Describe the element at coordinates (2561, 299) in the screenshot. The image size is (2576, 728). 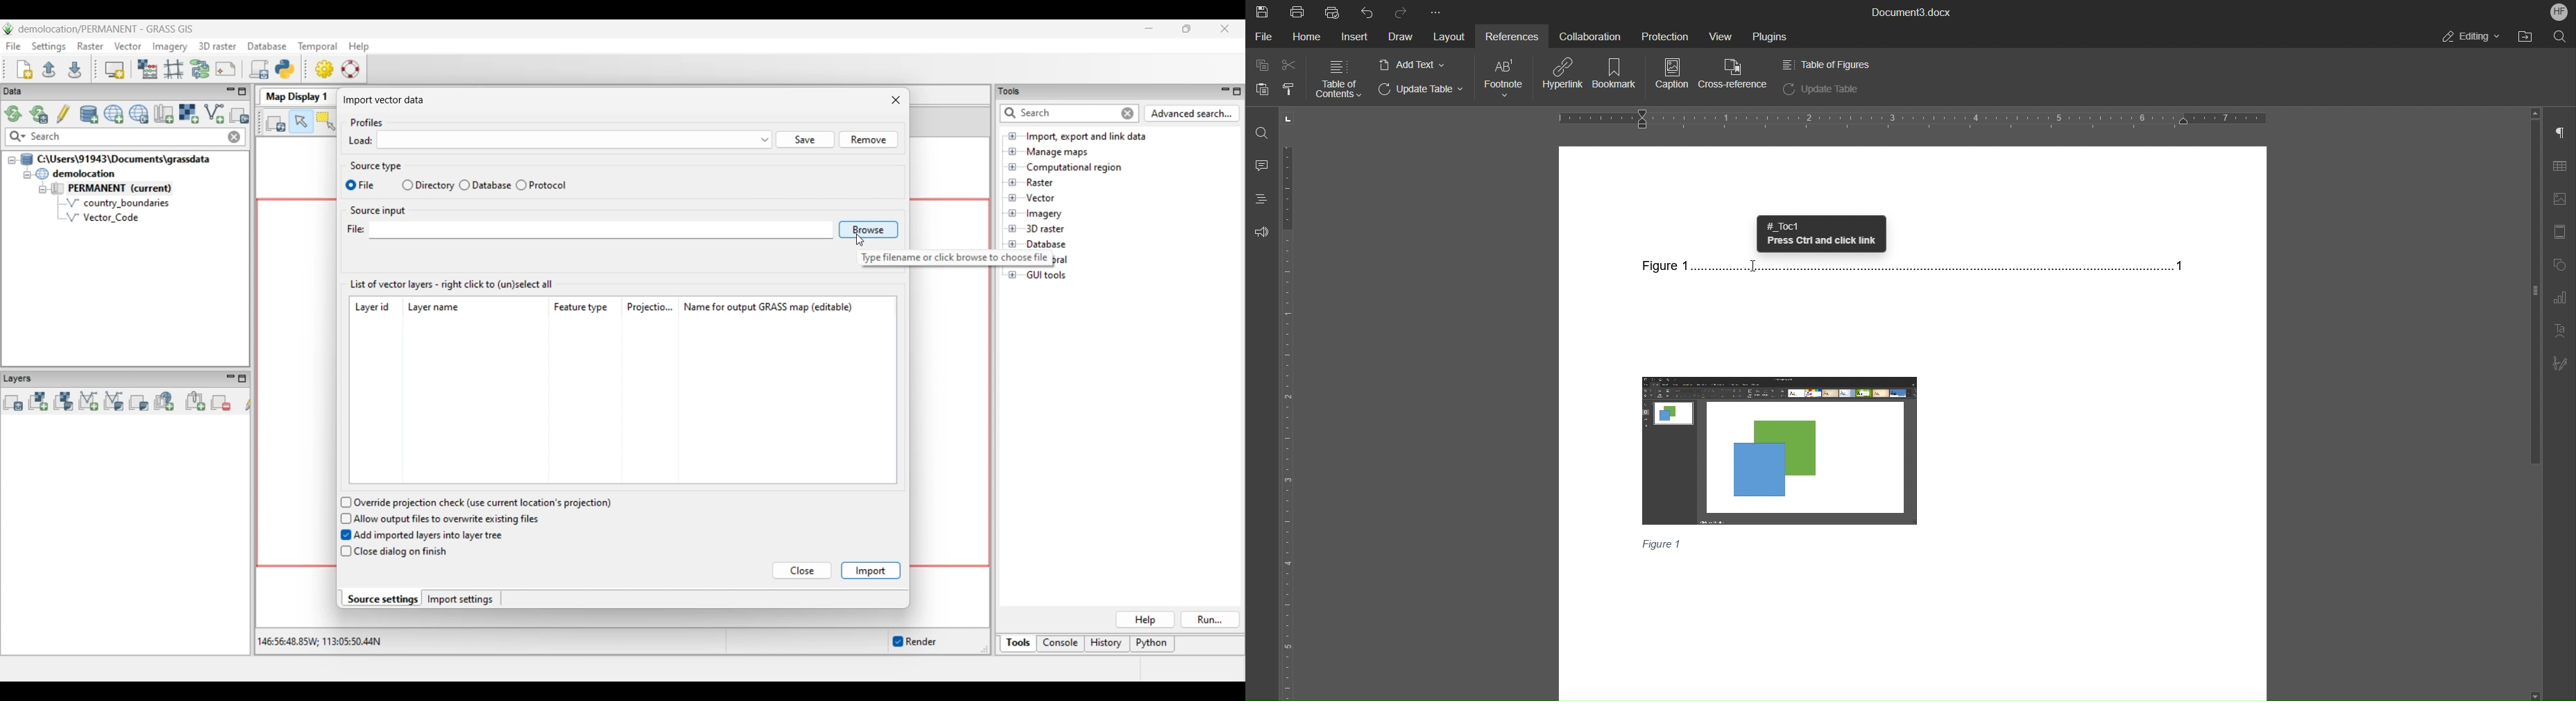
I see `Graph Settings` at that location.